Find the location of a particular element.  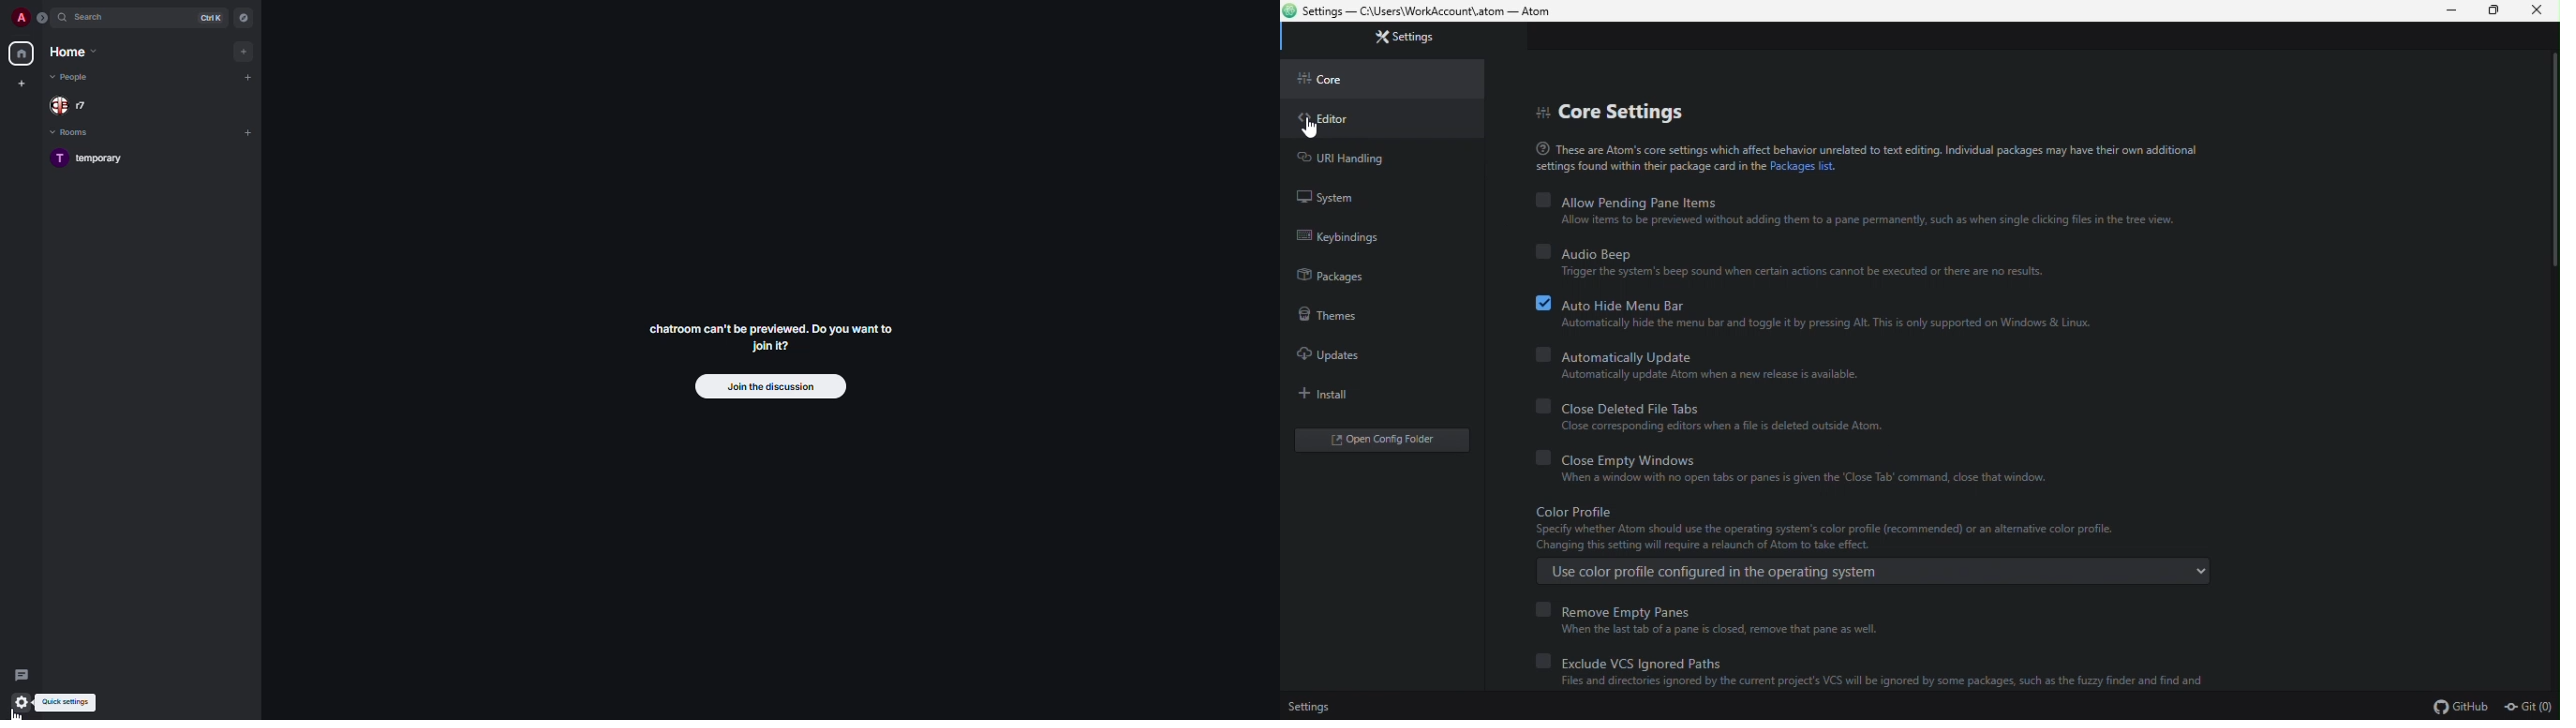

quick settings is located at coordinates (67, 701).